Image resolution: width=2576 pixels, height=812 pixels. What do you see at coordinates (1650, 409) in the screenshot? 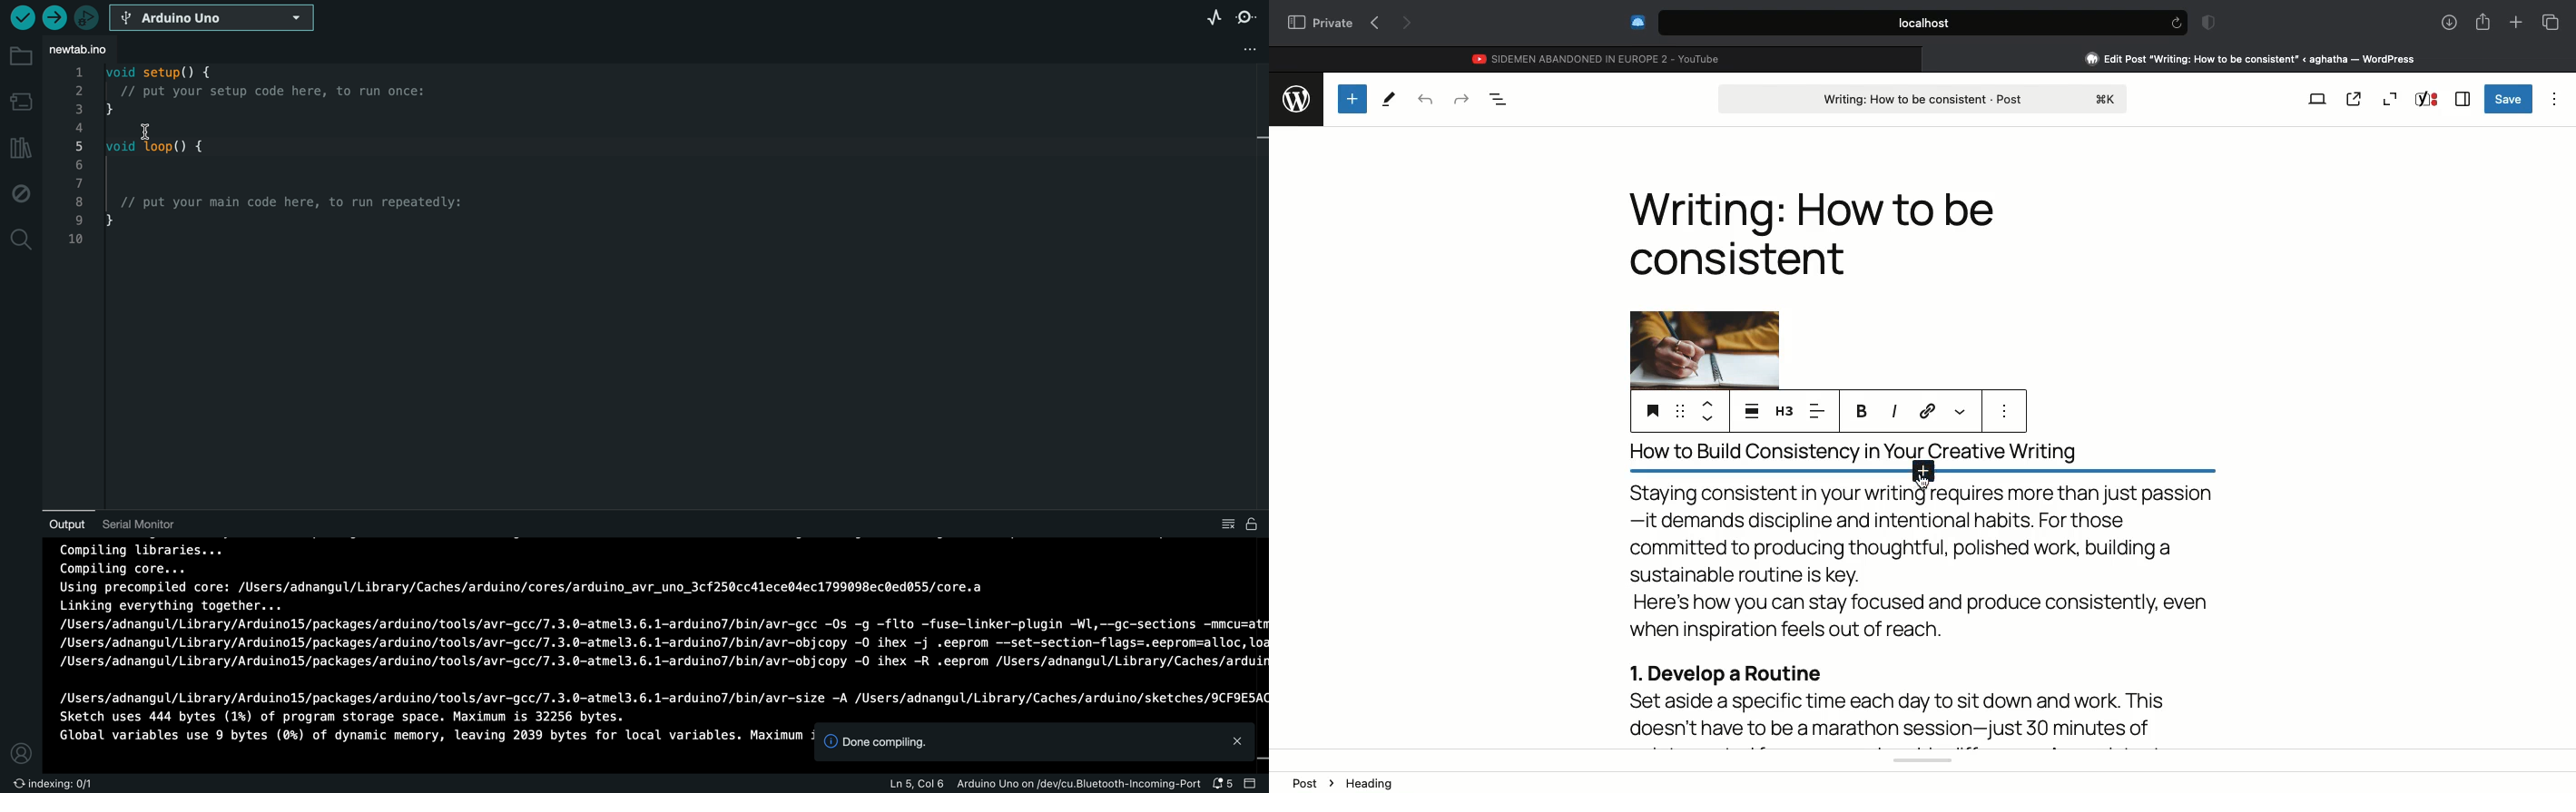
I see `Heading` at bounding box center [1650, 409].